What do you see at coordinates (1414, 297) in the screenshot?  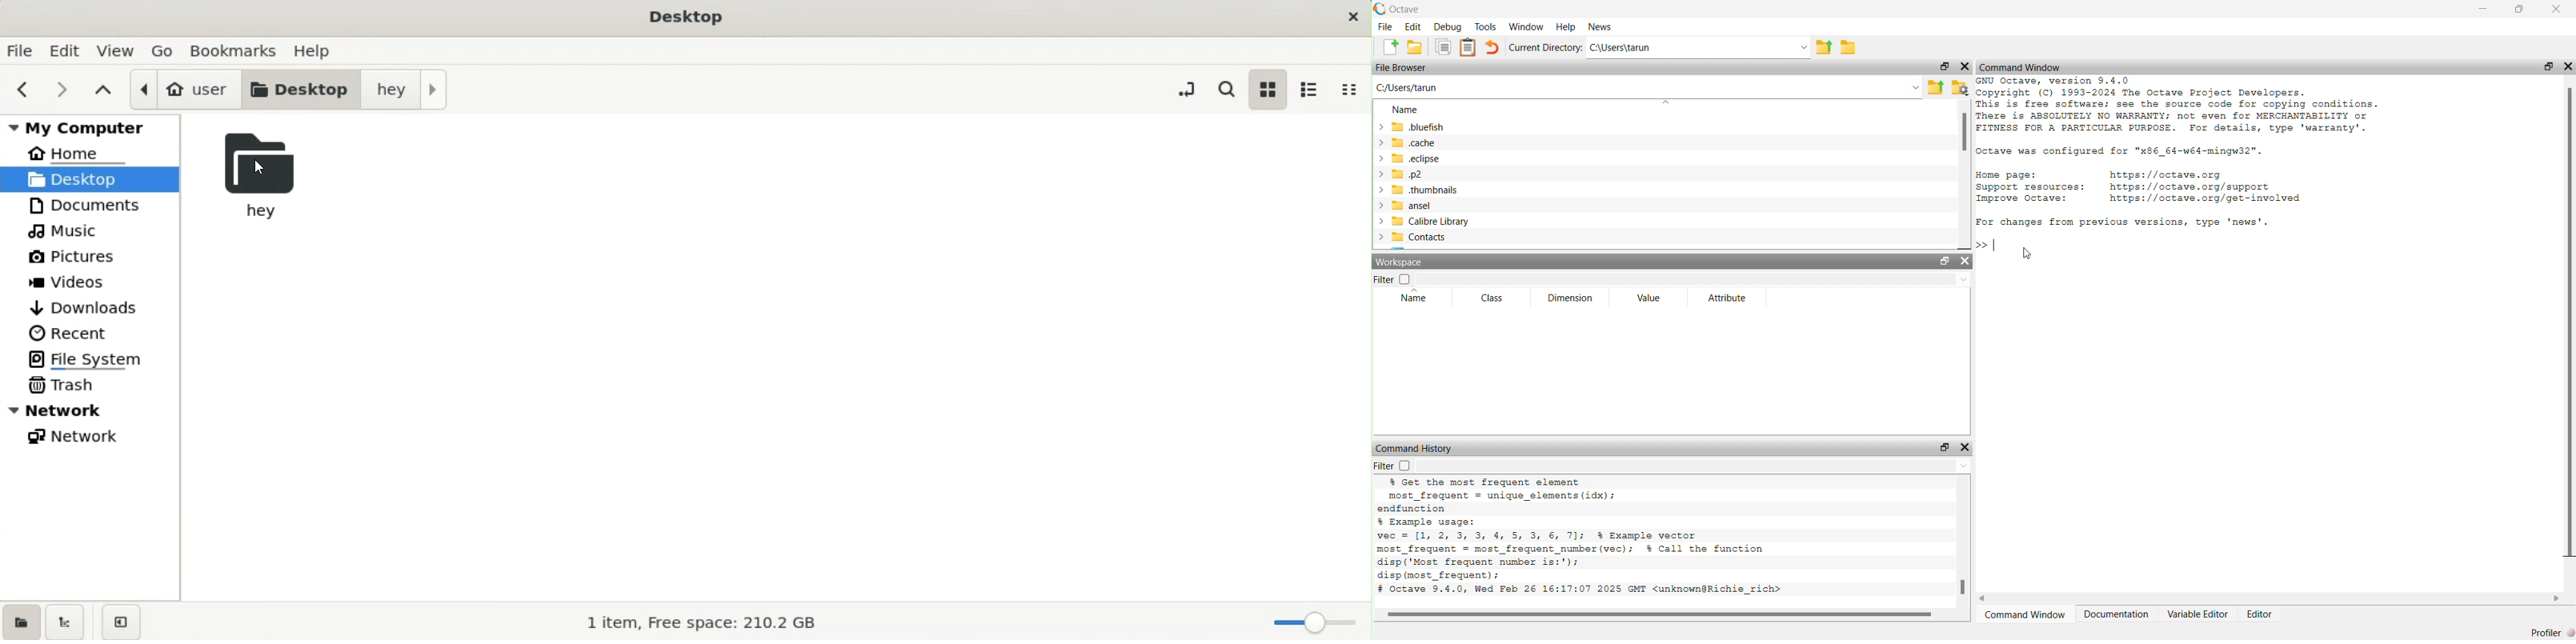 I see `Name` at bounding box center [1414, 297].